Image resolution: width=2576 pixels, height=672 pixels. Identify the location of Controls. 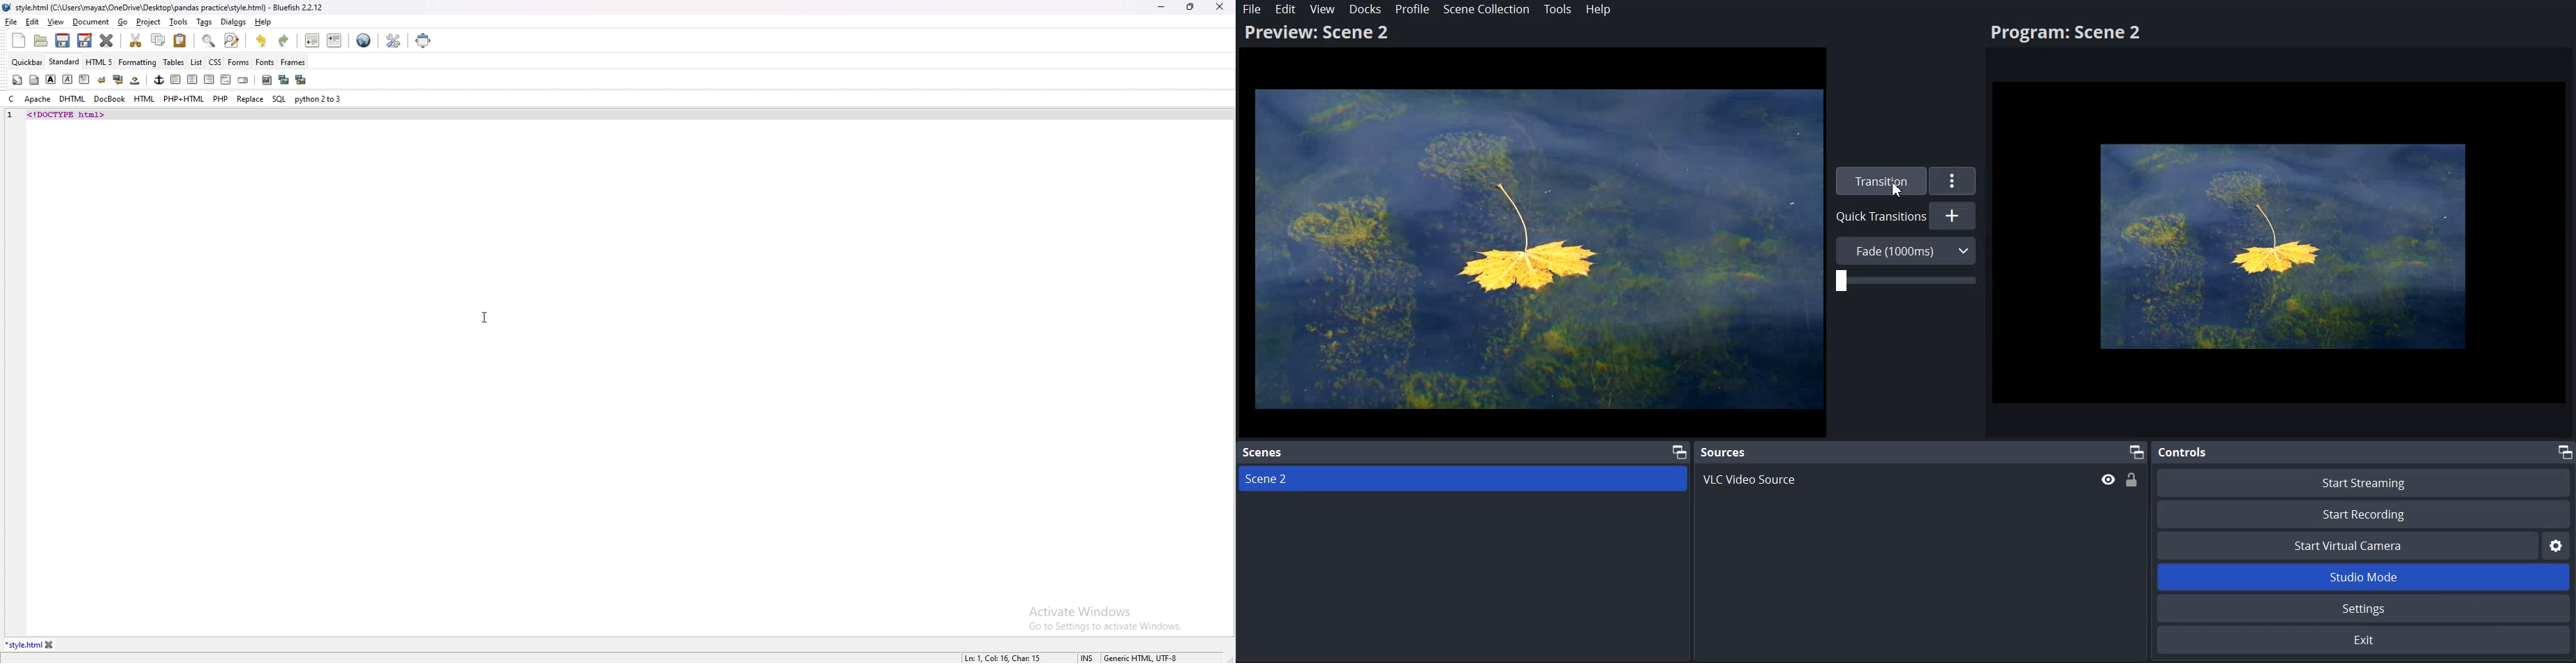
(2183, 452).